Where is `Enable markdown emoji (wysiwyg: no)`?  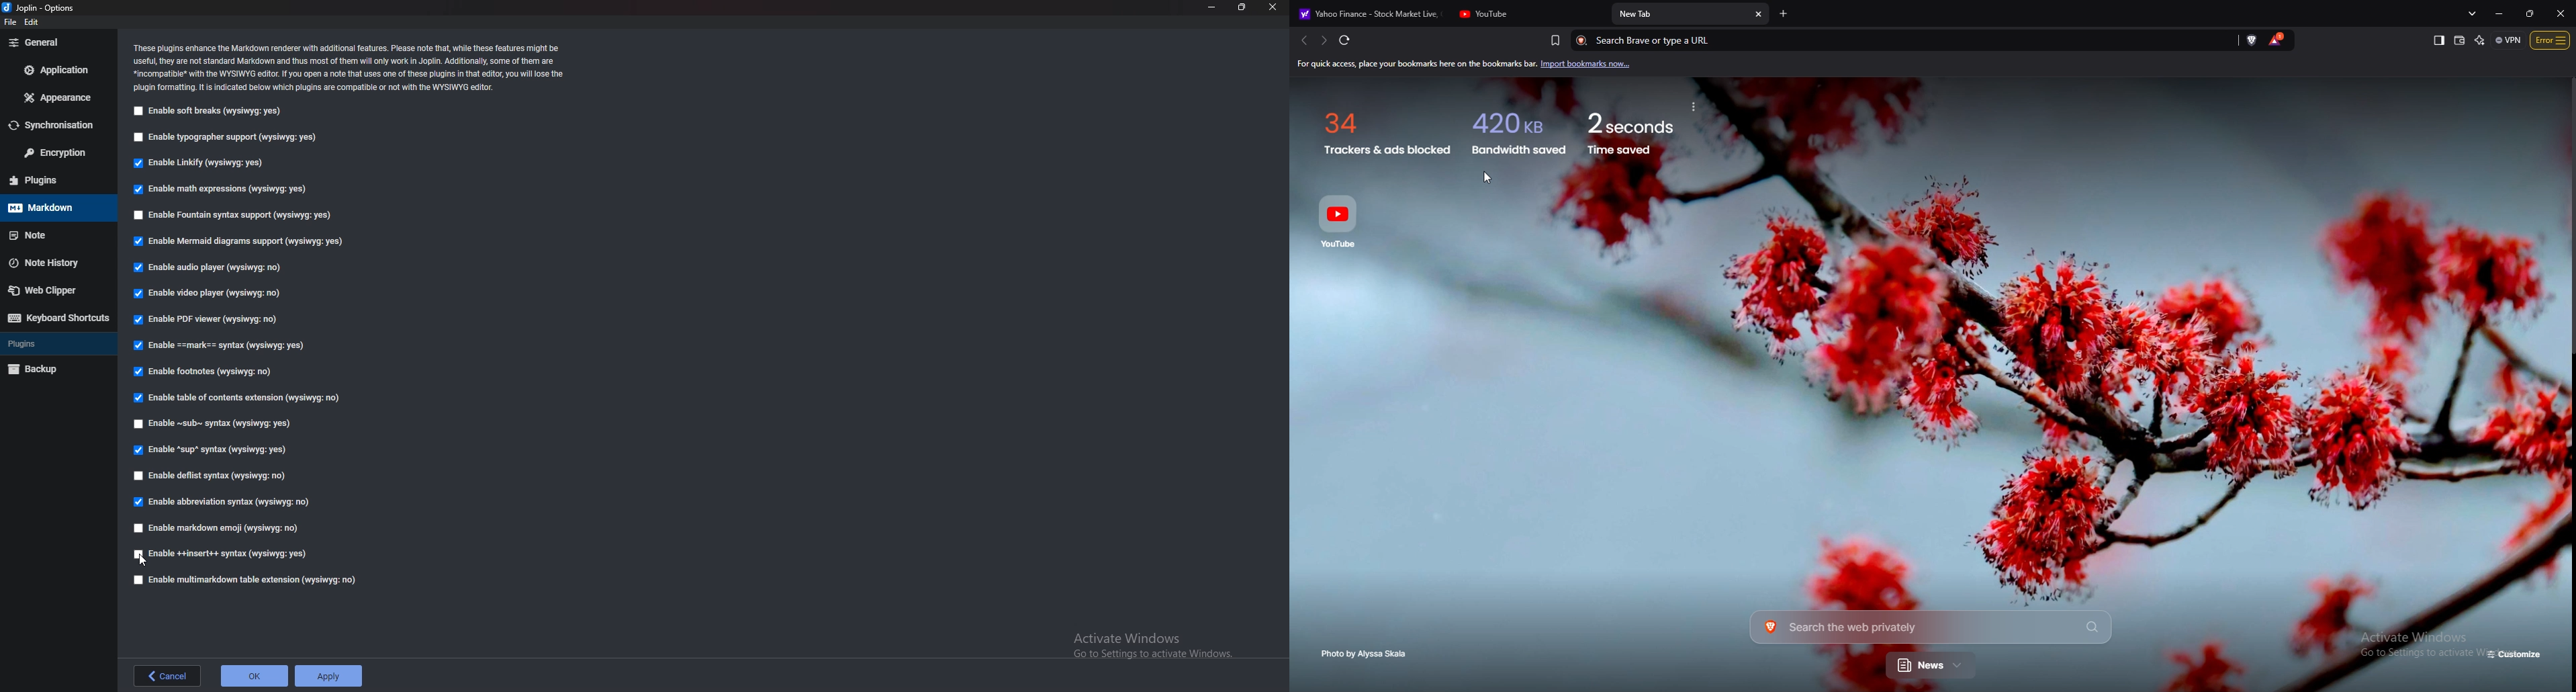
Enable markdown emoji (wysiwyg: no) is located at coordinates (220, 527).